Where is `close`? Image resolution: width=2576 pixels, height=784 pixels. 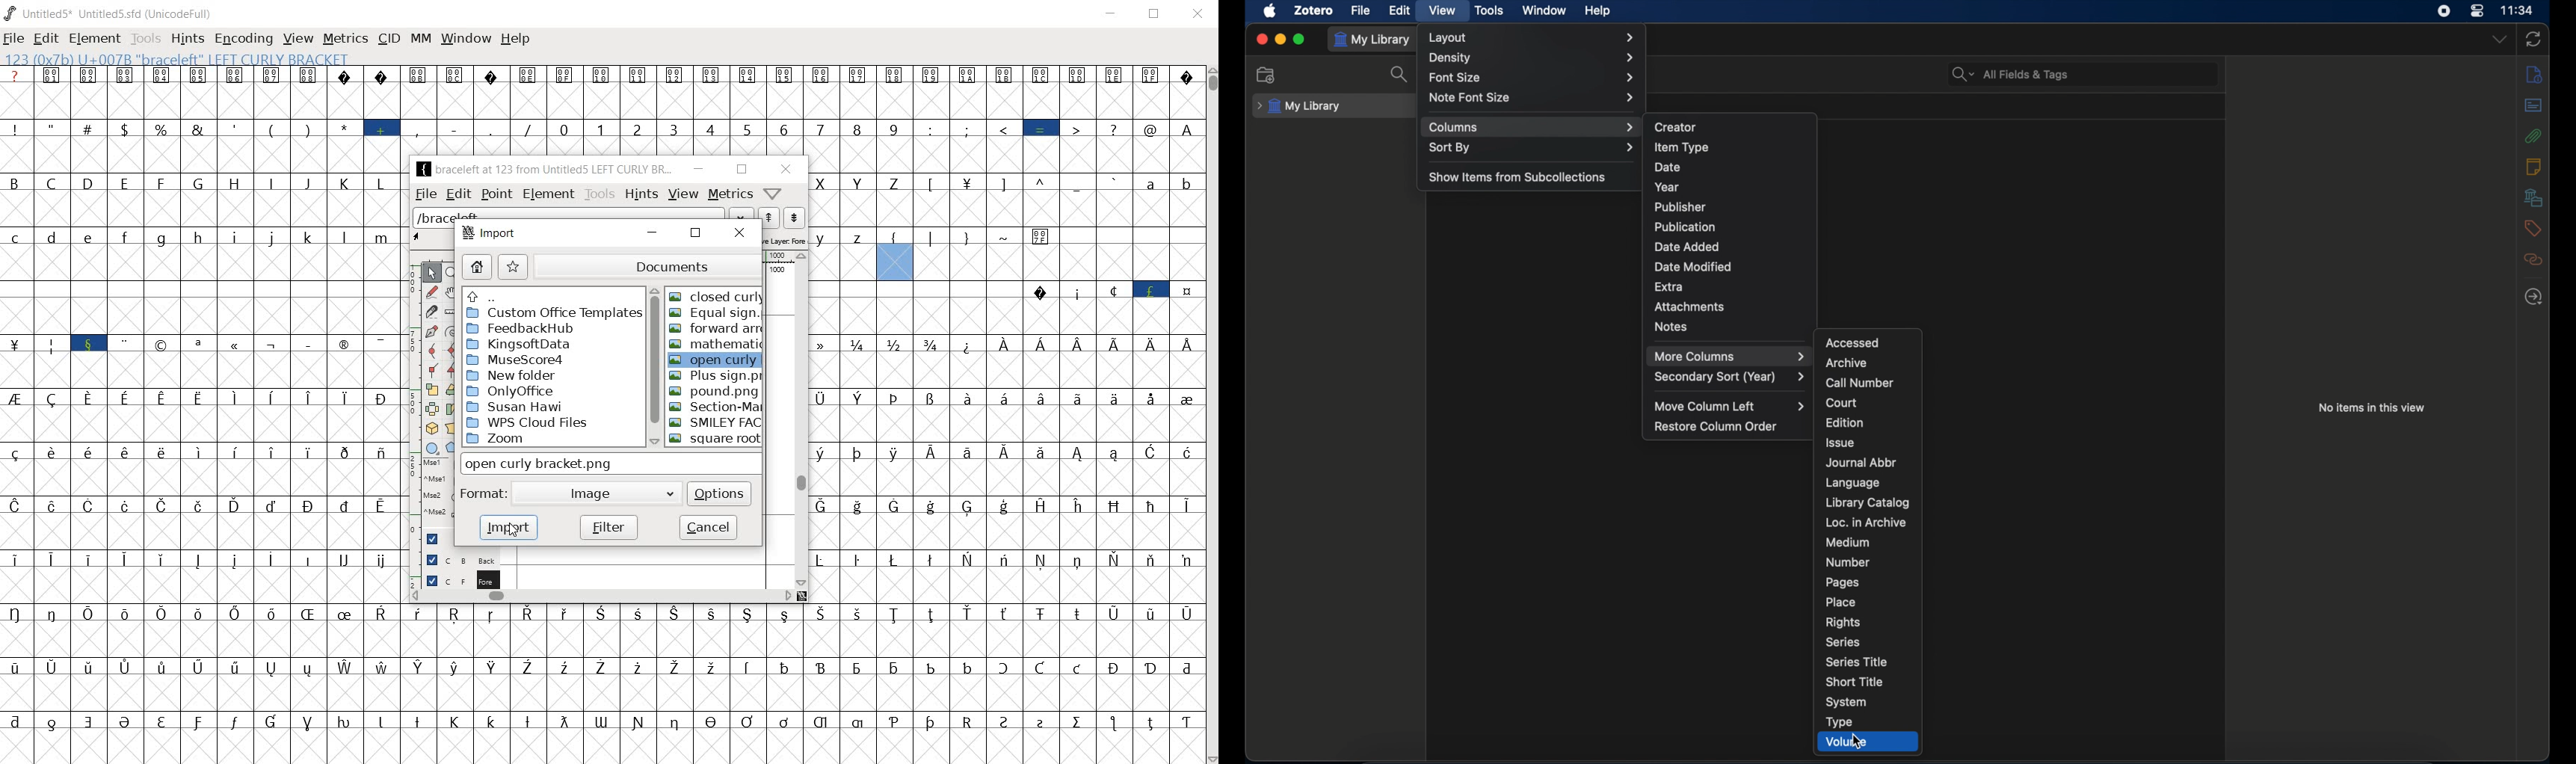 close is located at coordinates (739, 236).